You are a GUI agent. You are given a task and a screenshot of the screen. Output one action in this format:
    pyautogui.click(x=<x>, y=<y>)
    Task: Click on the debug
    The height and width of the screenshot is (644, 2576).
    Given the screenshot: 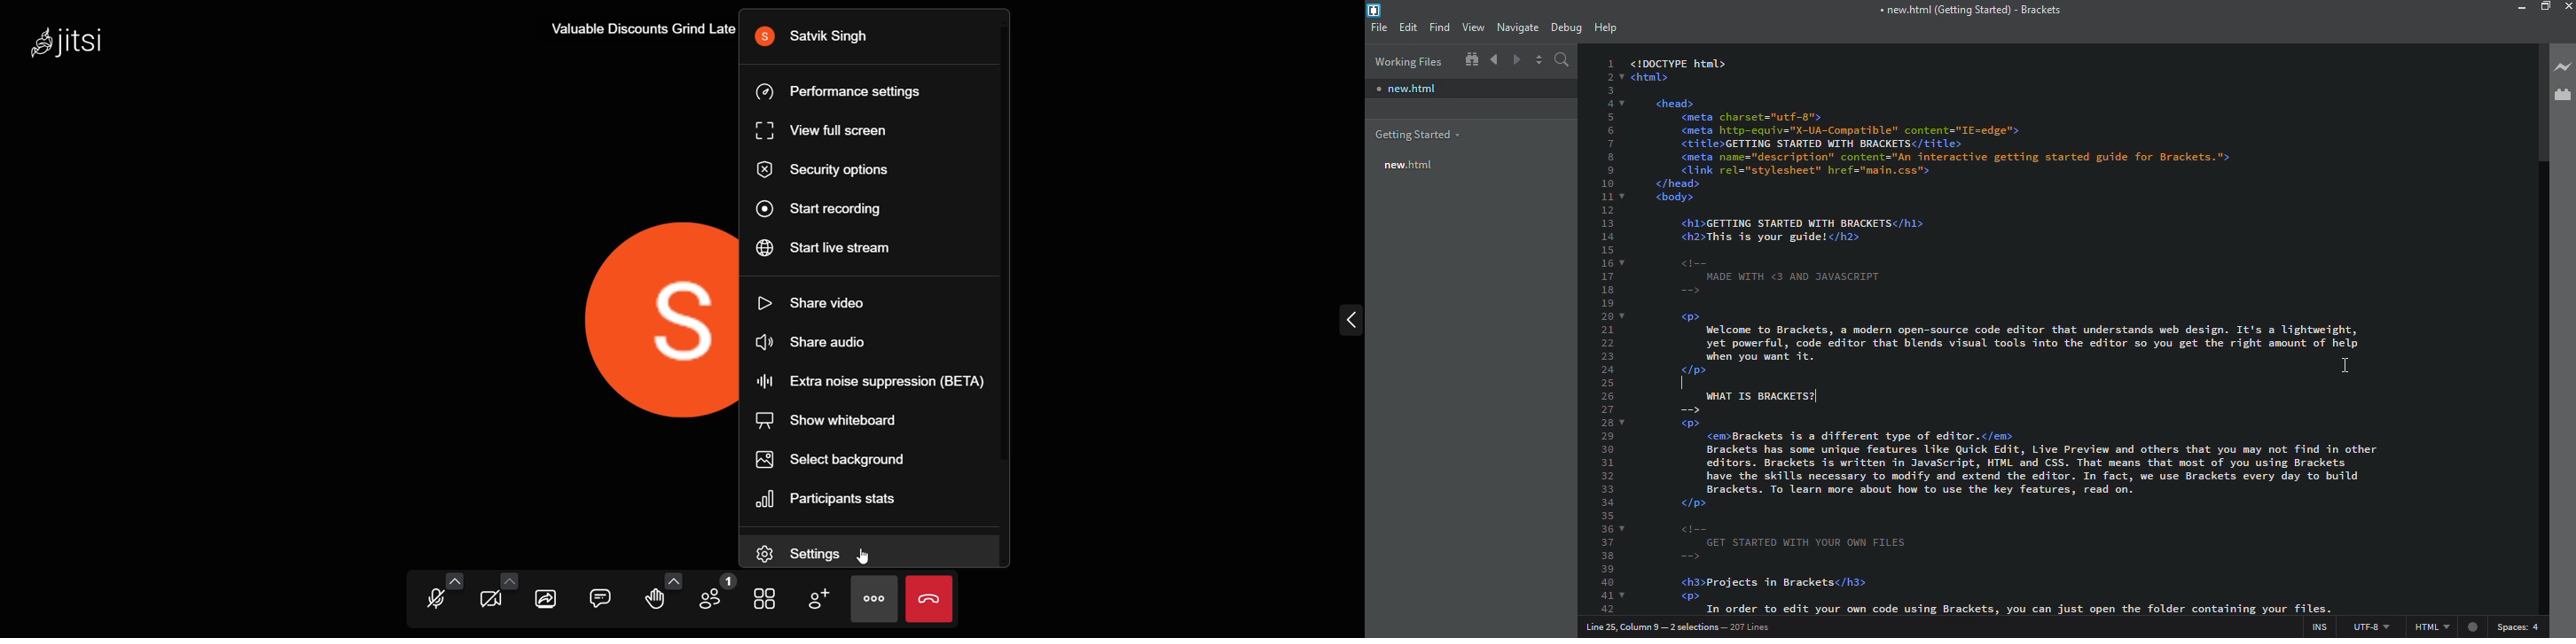 What is the action you would take?
    pyautogui.click(x=1565, y=25)
    